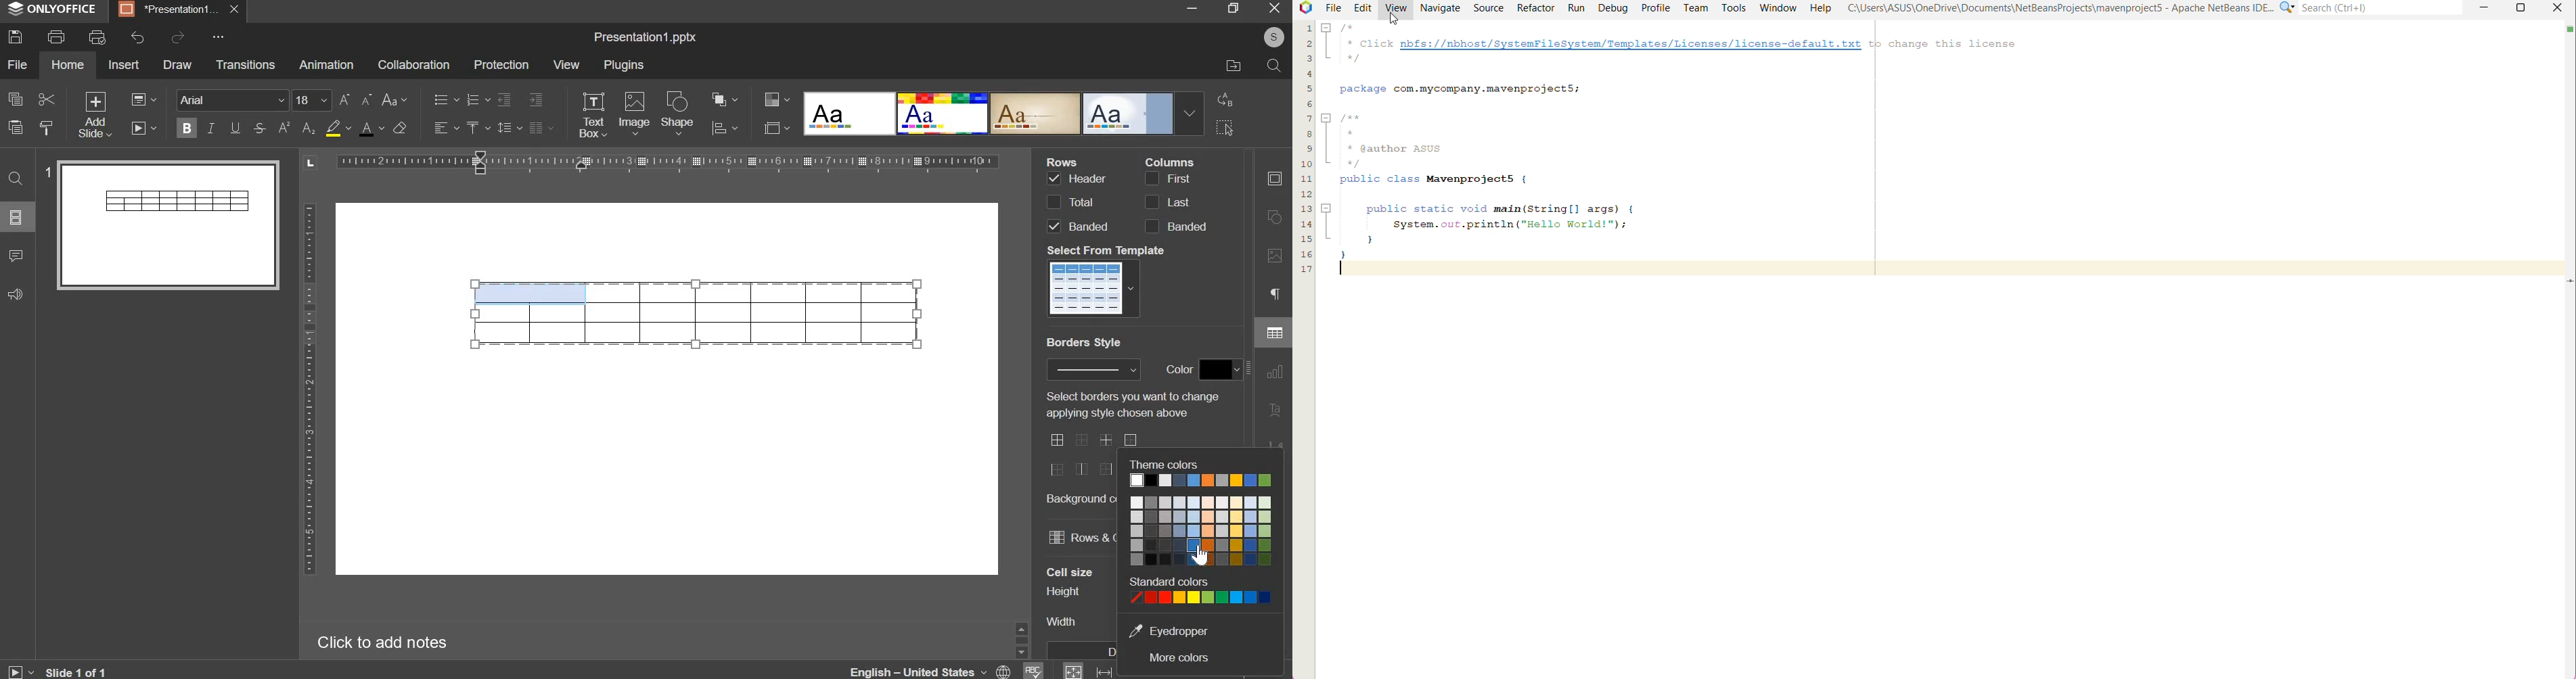  I want to click on vertical alignment, so click(476, 127).